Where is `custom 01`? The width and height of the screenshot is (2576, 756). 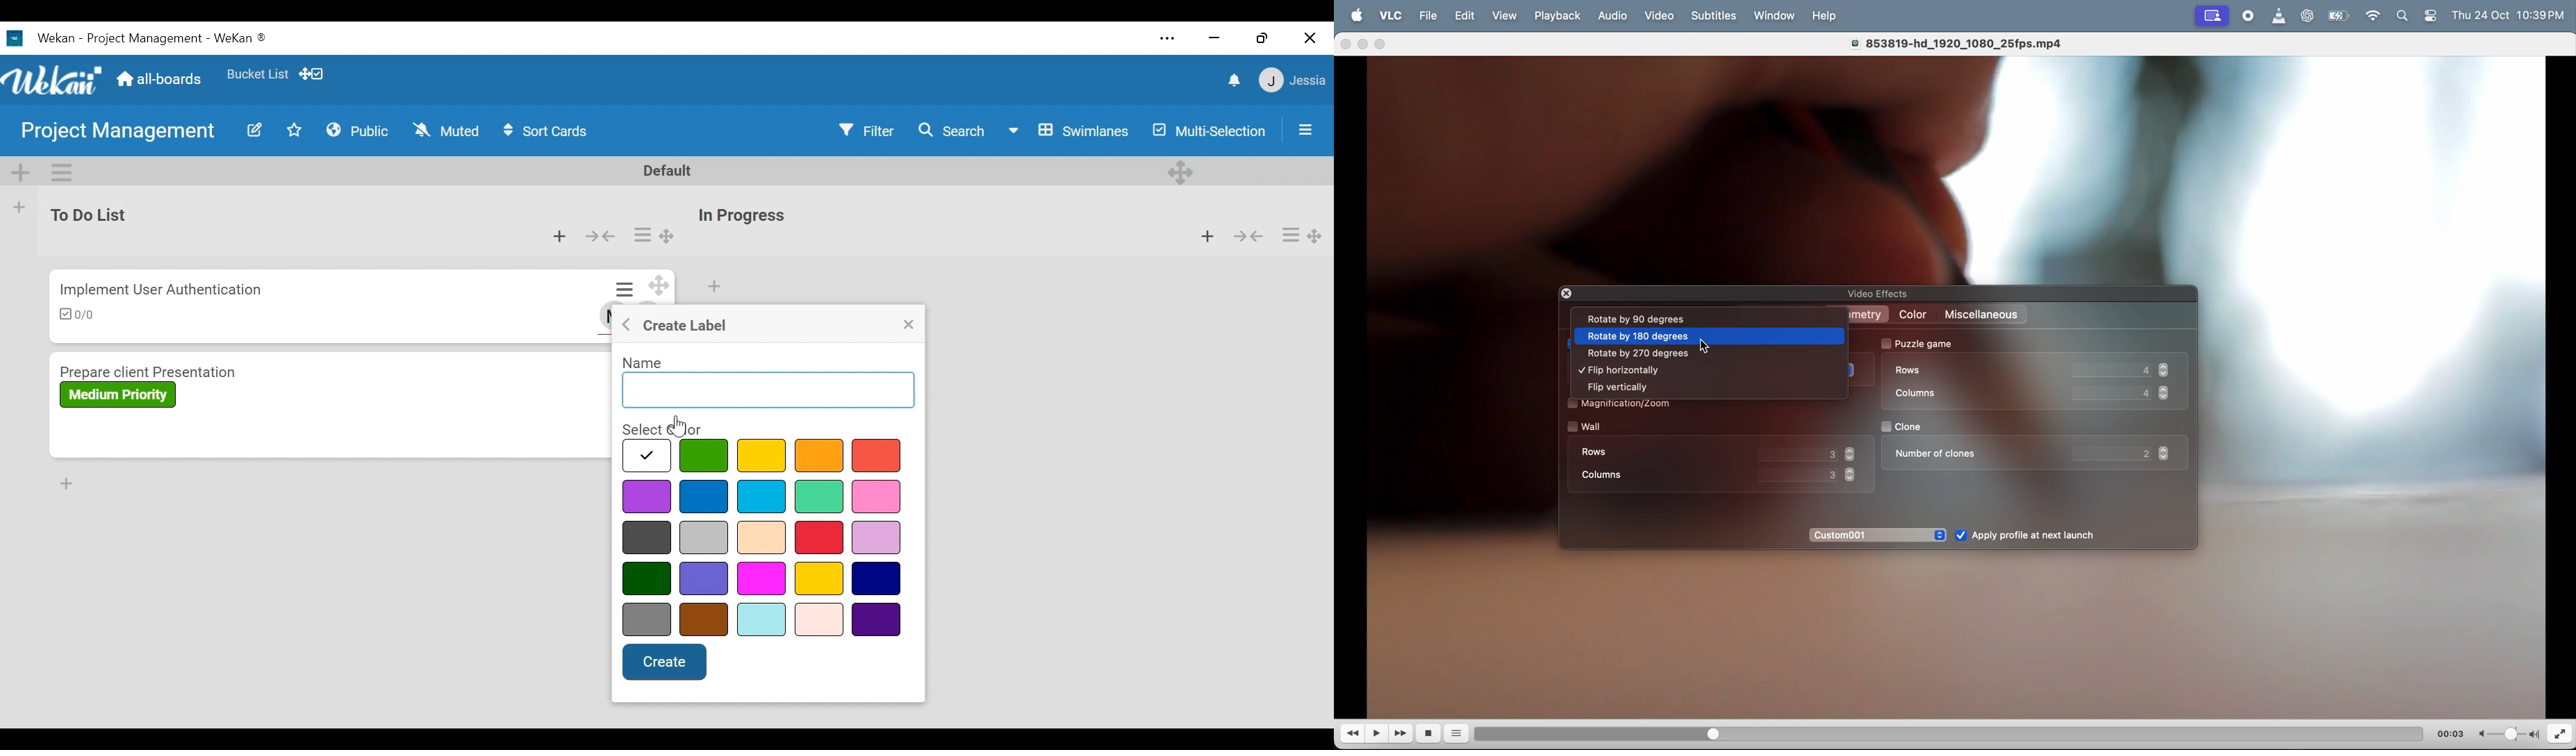
custom 01 is located at coordinates (1880, 535).